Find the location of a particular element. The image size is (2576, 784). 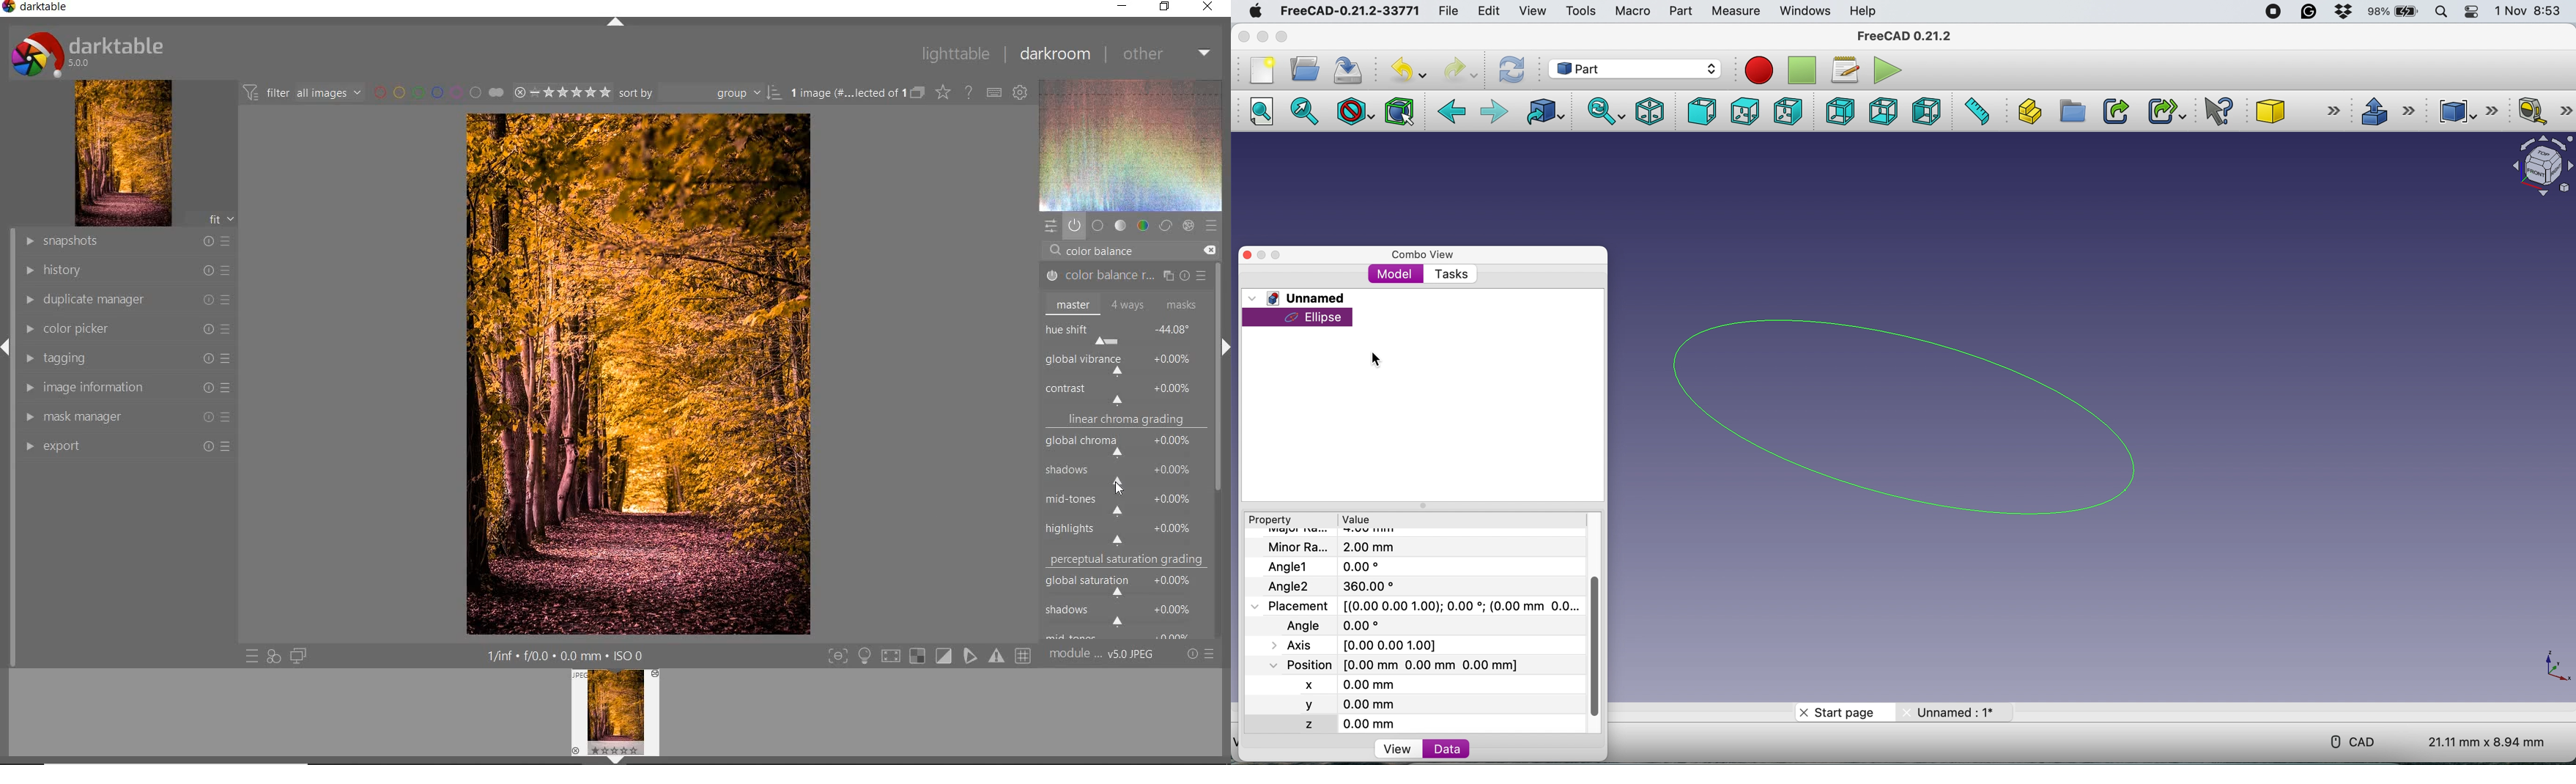

Angle is located at coordinates (1339, 585).